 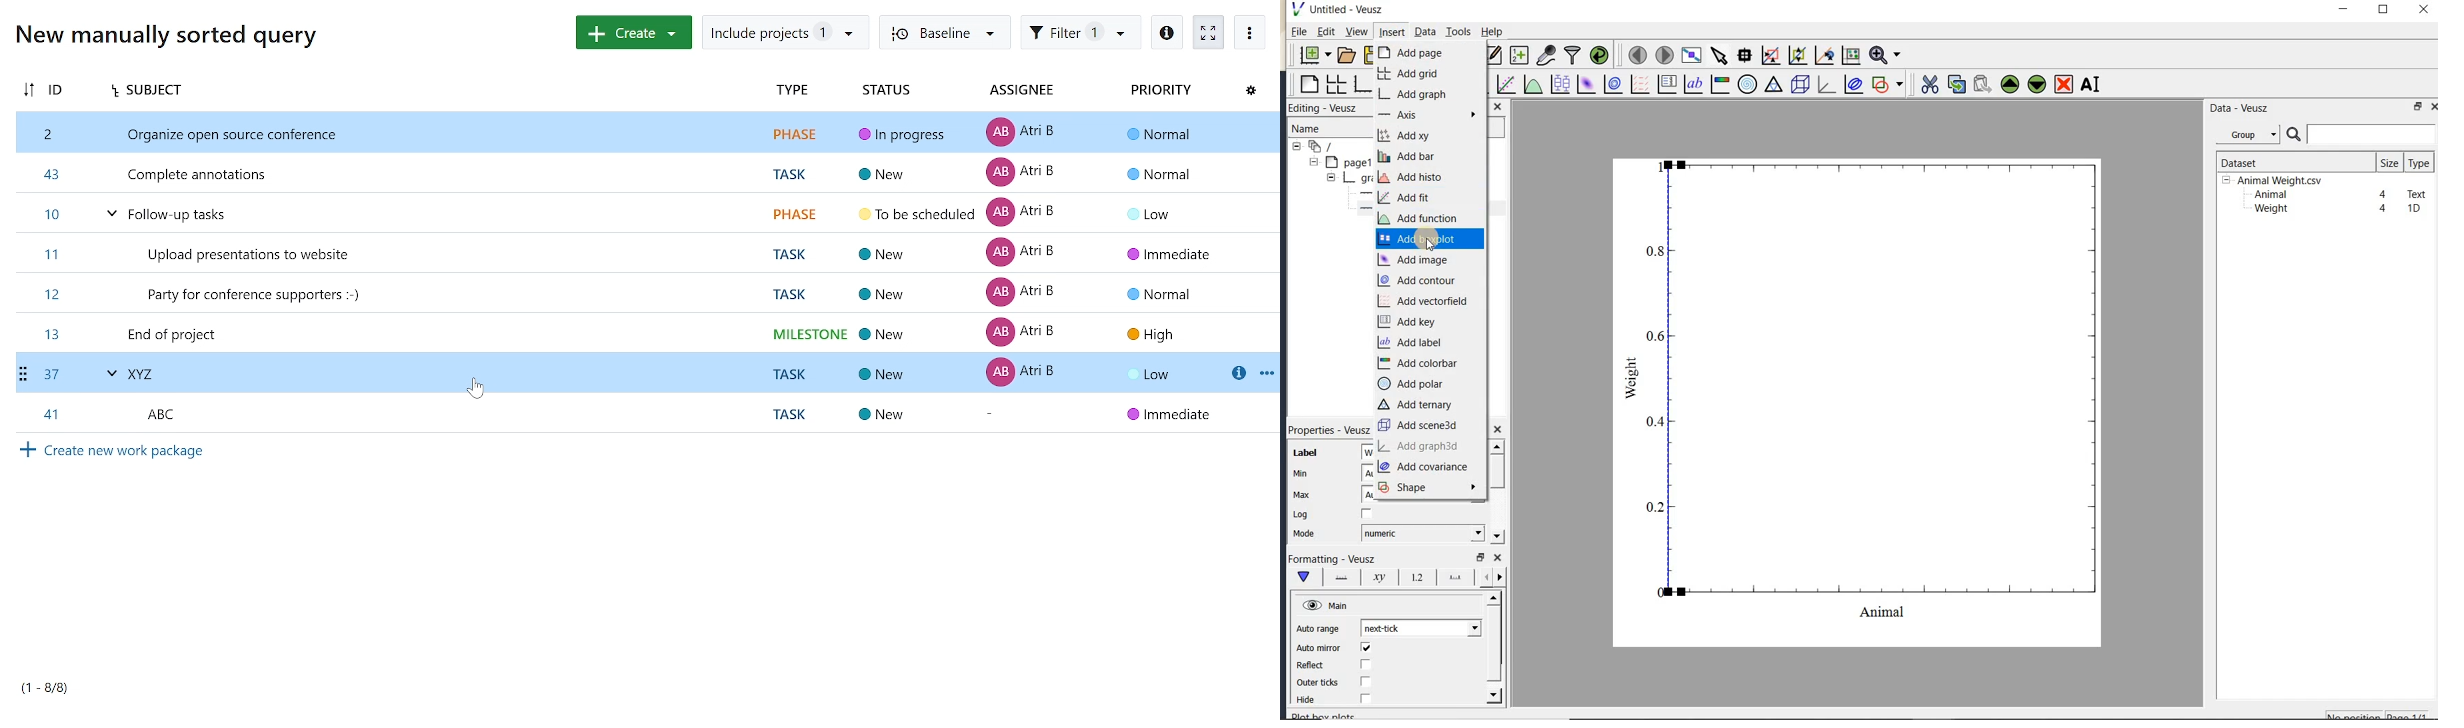 I want to click on Task name "Organize open source conference", so click(x=645, y=133).